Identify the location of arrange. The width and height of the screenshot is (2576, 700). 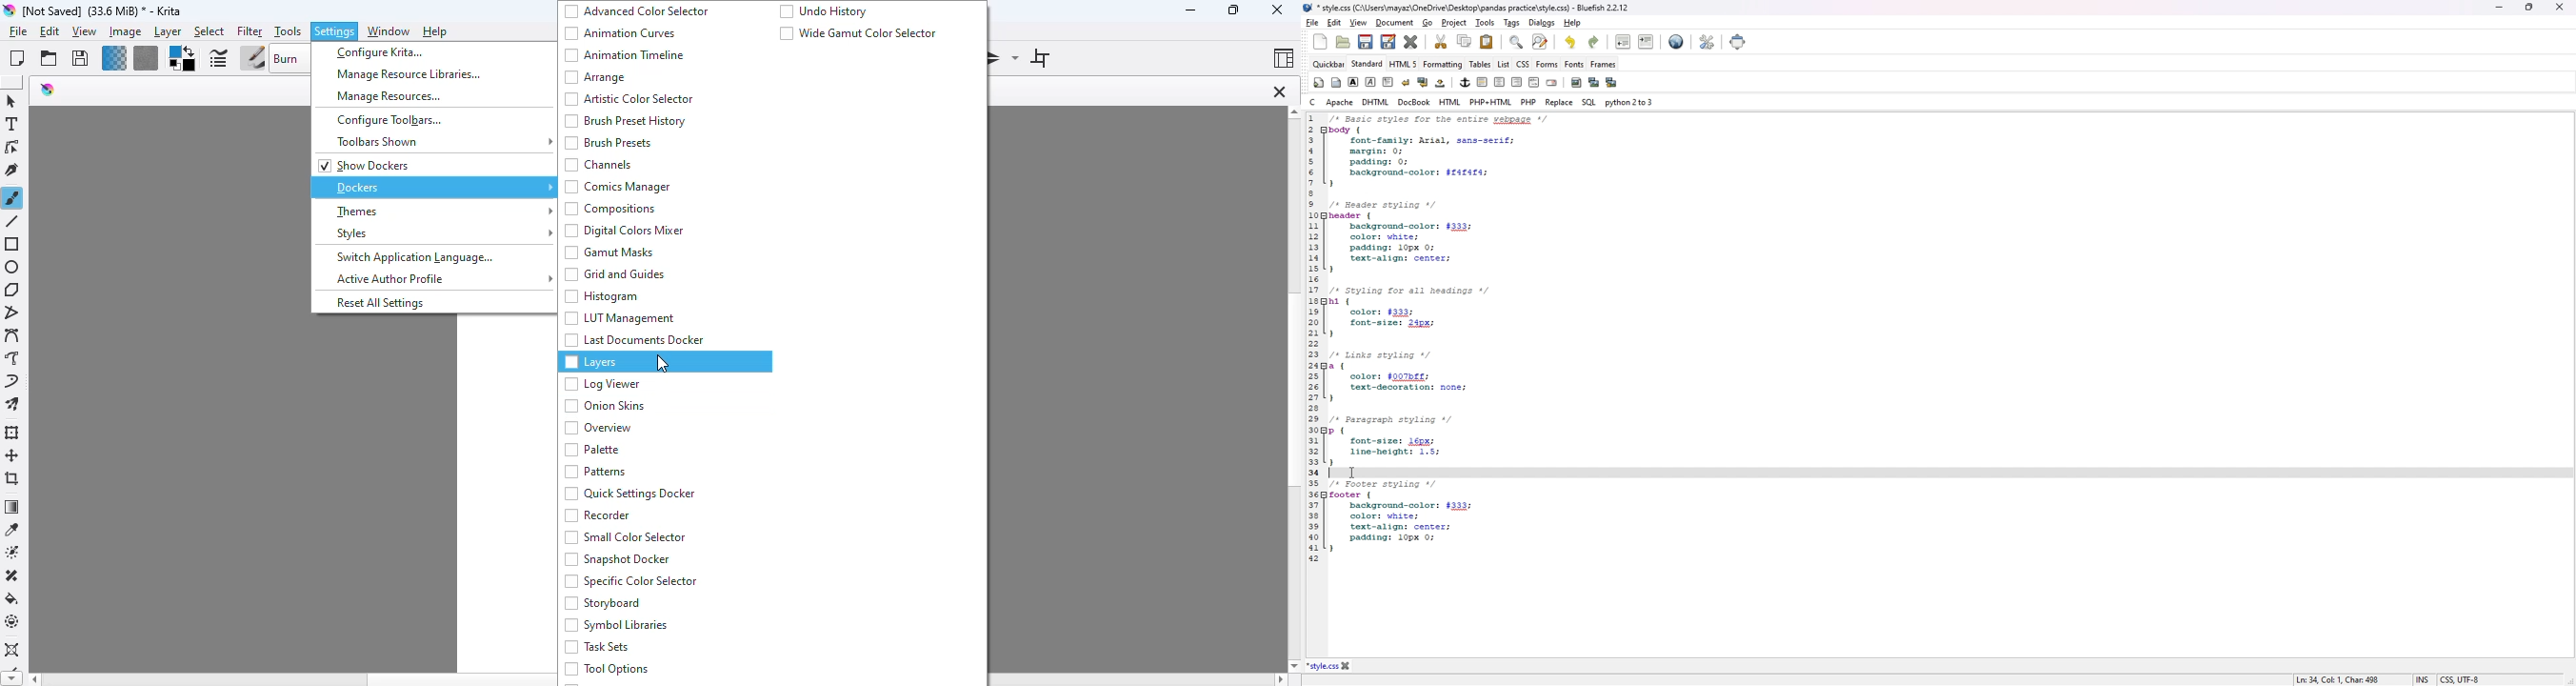
(595, 77).